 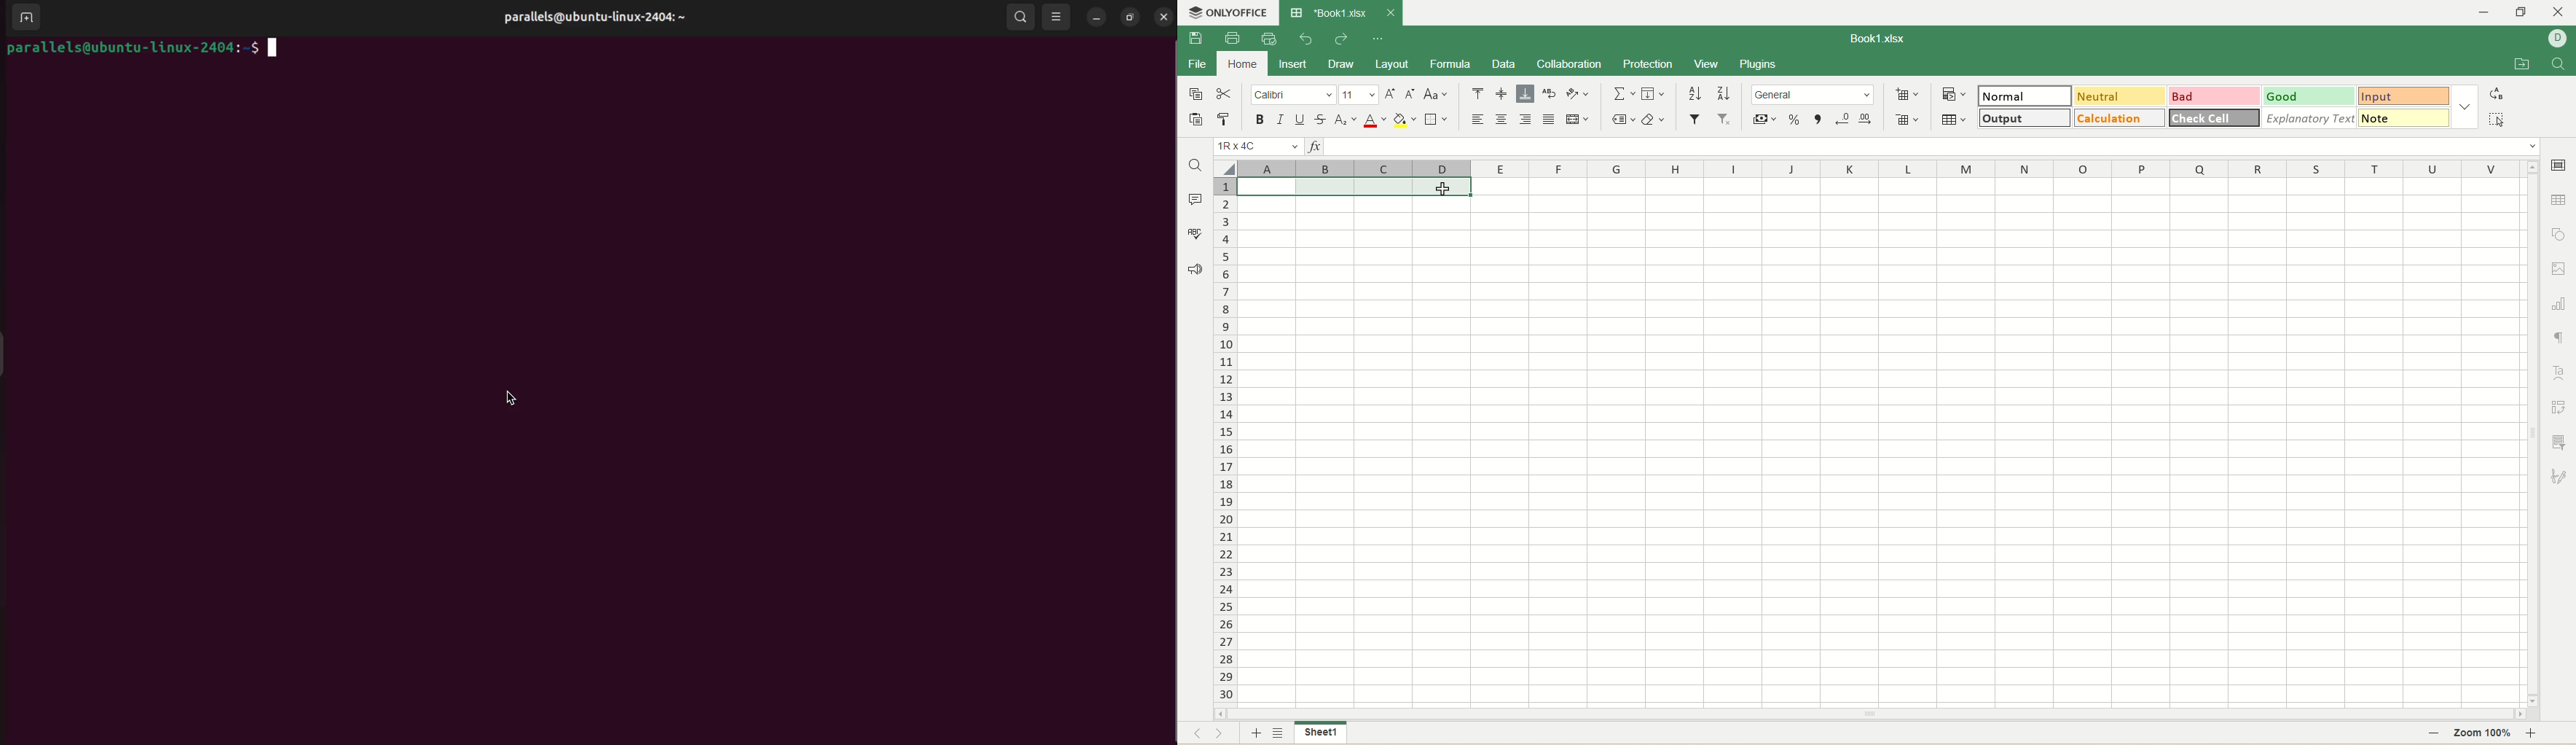 What do you see at coordinates (1226, 167) in the screenshot?
I see `select all` at bounding box center [1226, 167].